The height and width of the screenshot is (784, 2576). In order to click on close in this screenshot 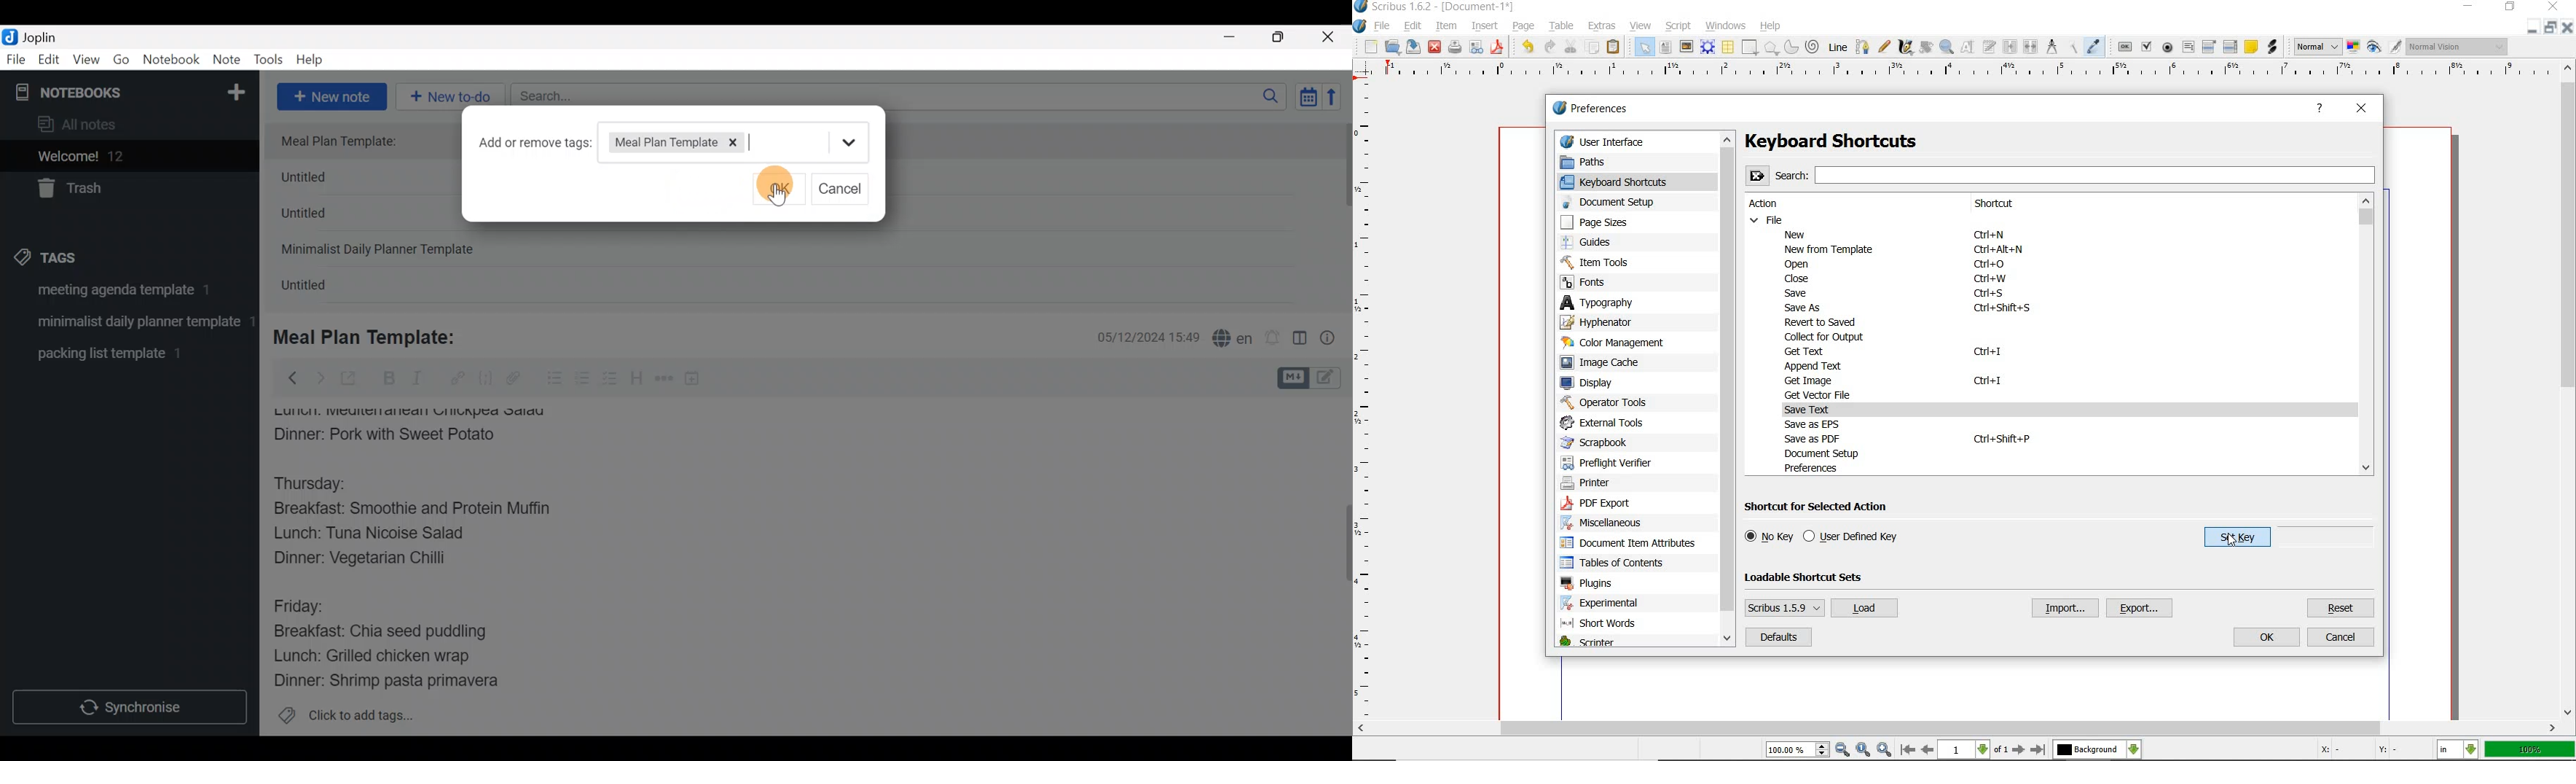, I will do `click(2567, 27)`.